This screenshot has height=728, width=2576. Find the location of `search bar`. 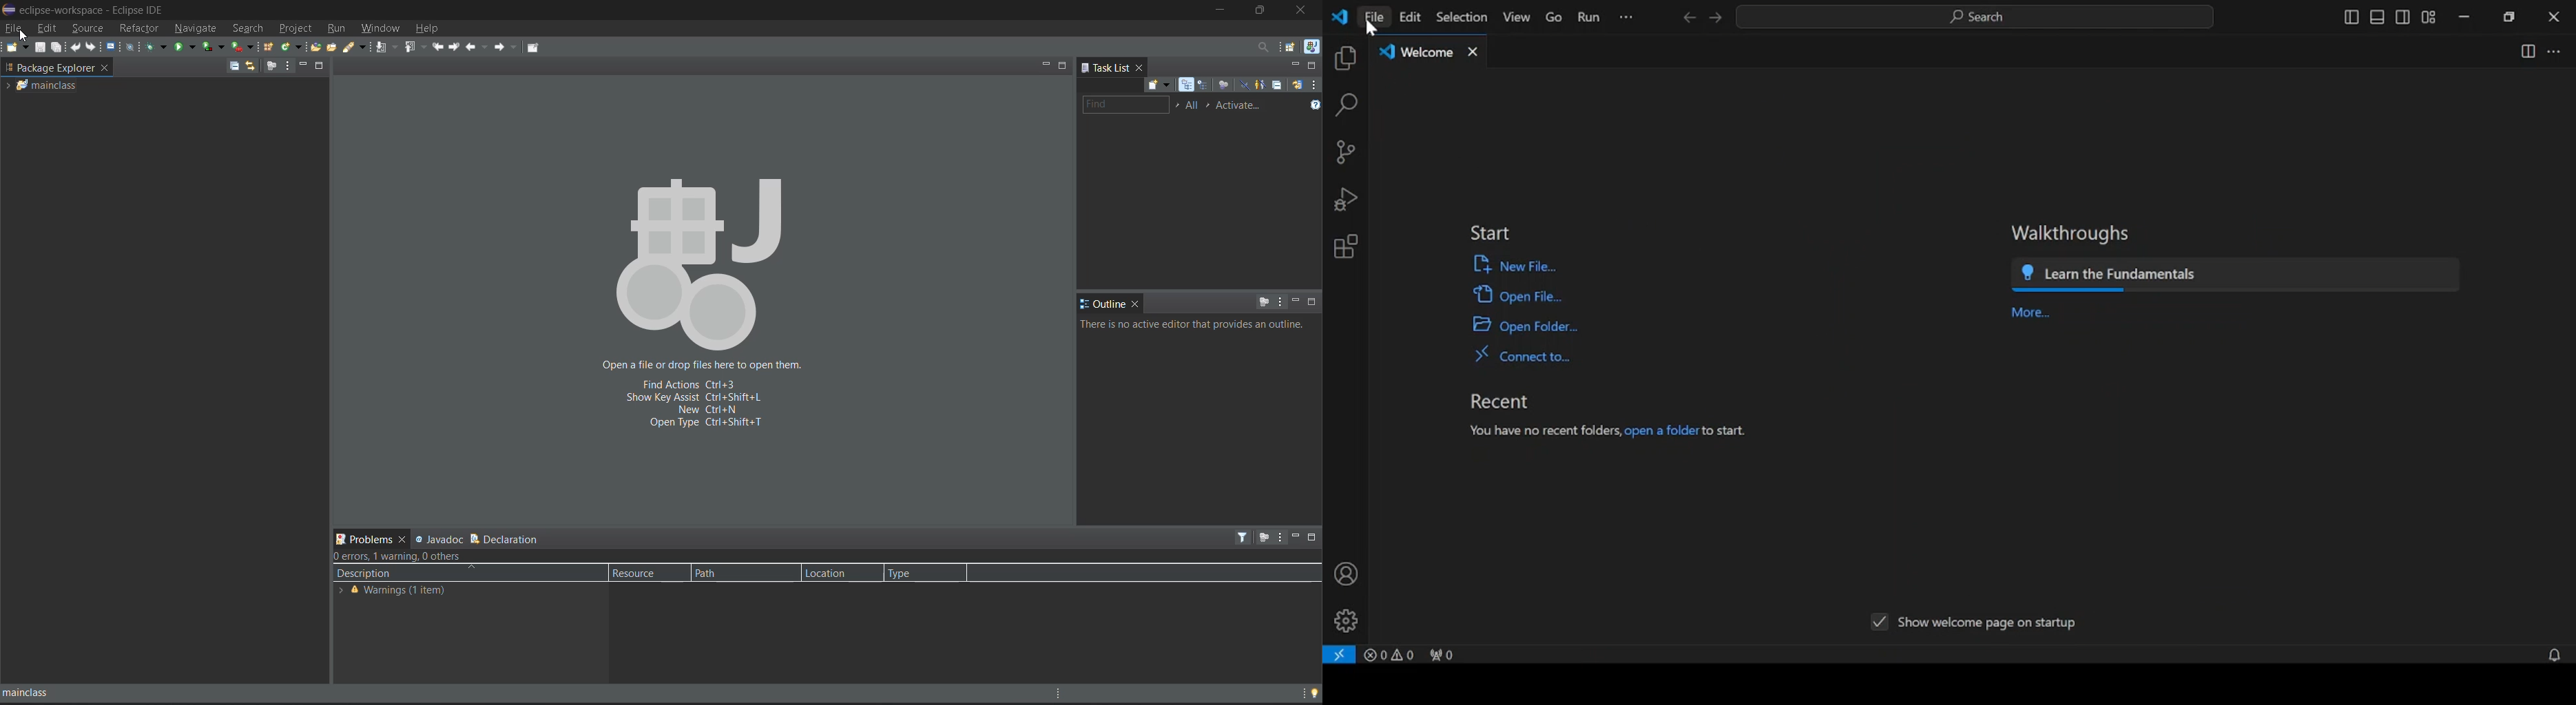

search bar is located at coordinates (1975, 18).